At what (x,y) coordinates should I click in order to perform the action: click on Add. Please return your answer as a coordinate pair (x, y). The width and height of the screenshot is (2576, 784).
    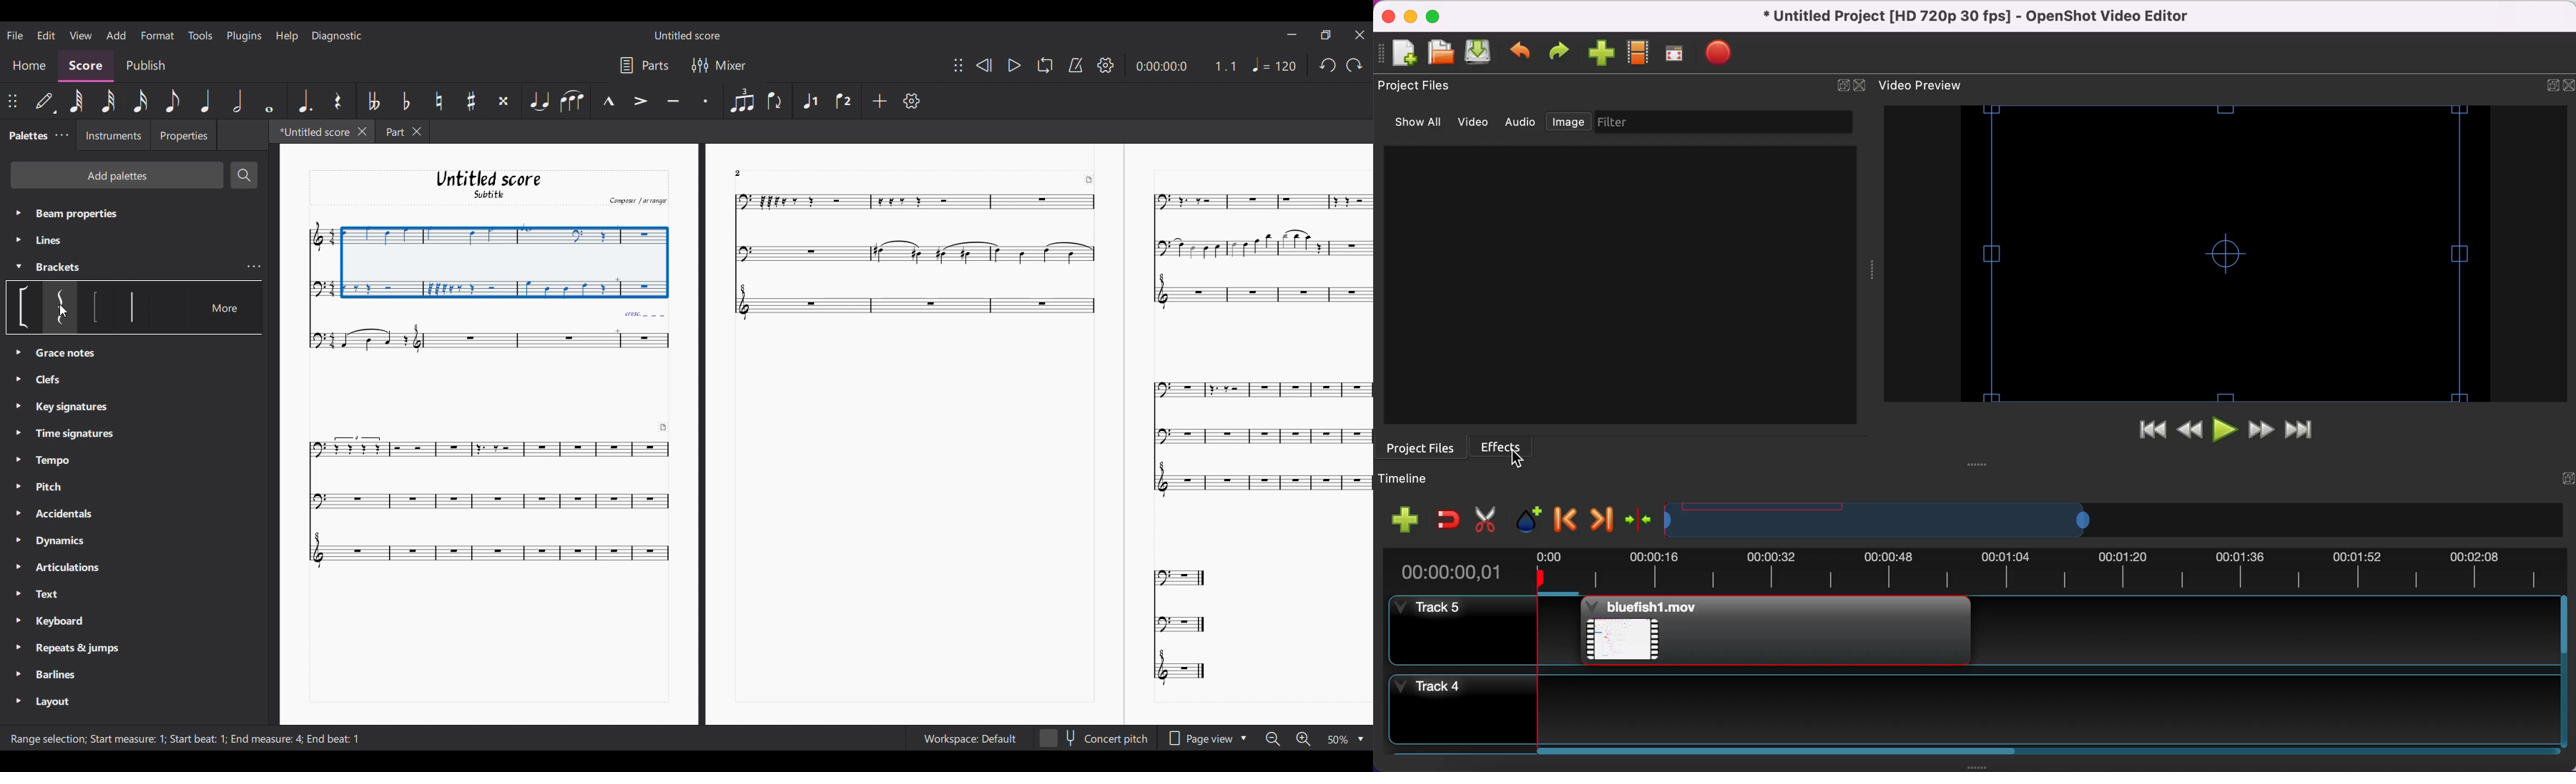
    Looking at the image, I should click on (879, 100).